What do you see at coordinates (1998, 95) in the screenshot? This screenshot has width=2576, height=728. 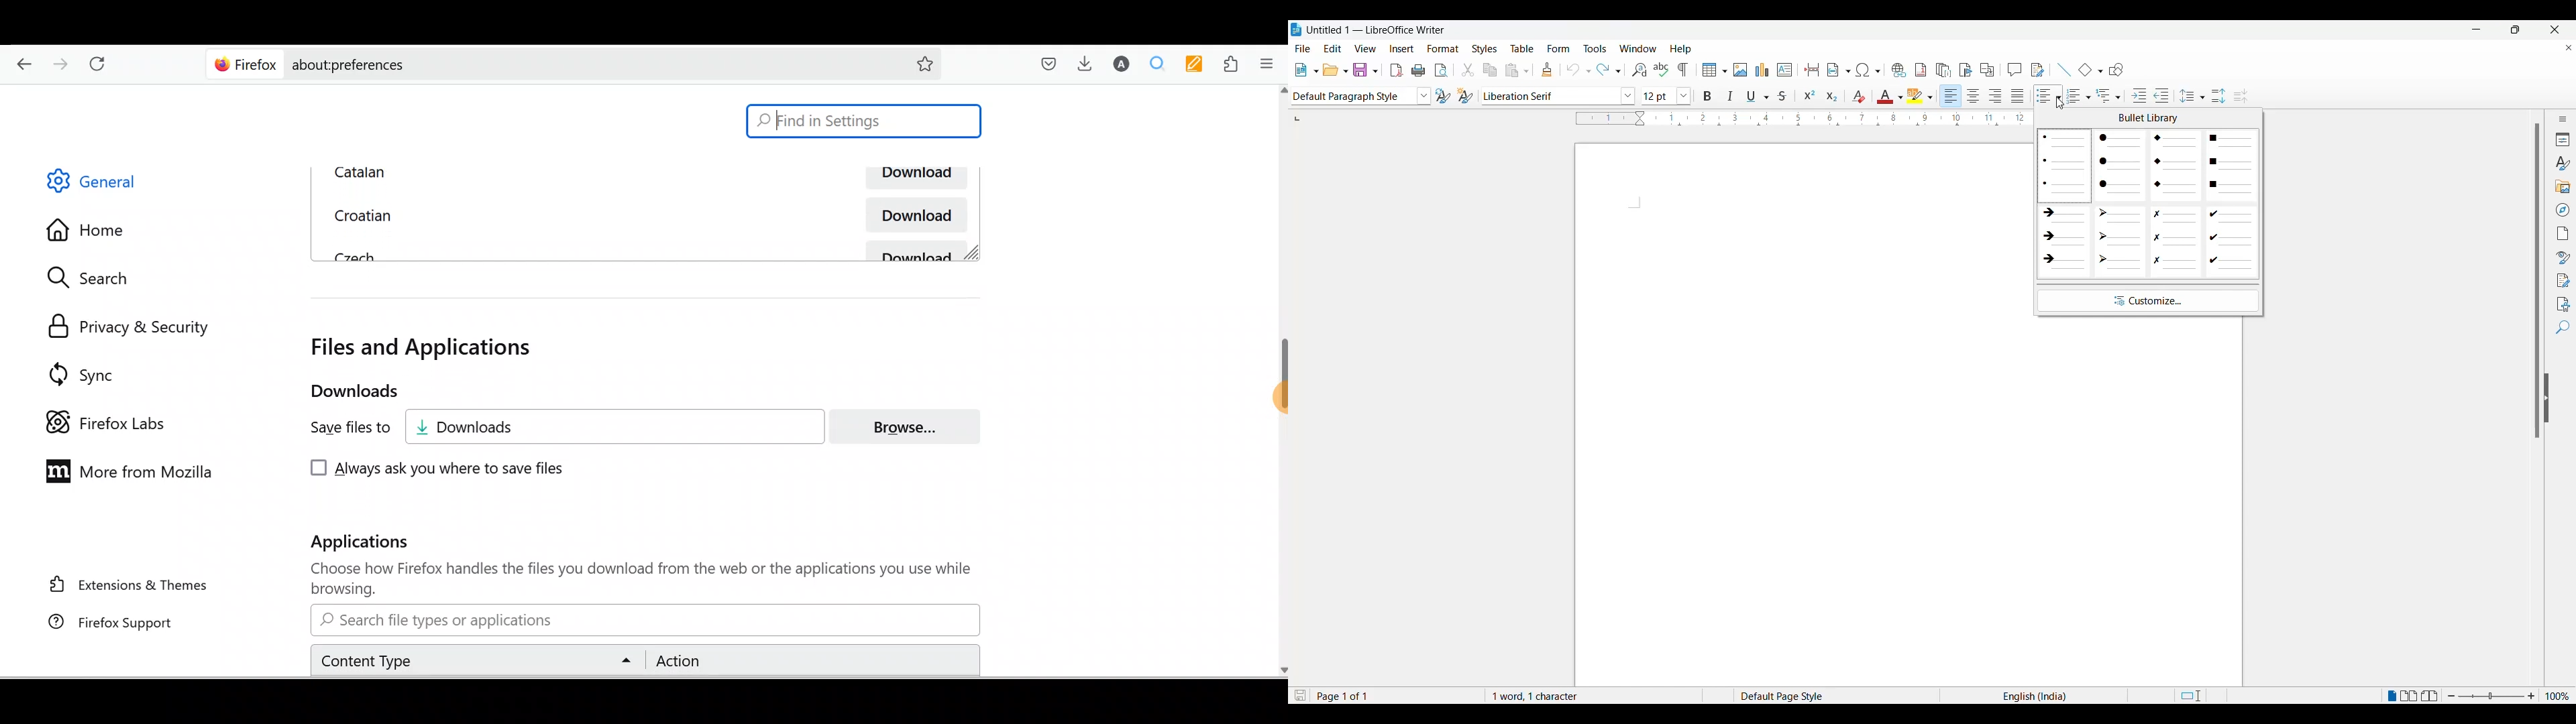 I see `align right` at bounding box center [1998, 95].